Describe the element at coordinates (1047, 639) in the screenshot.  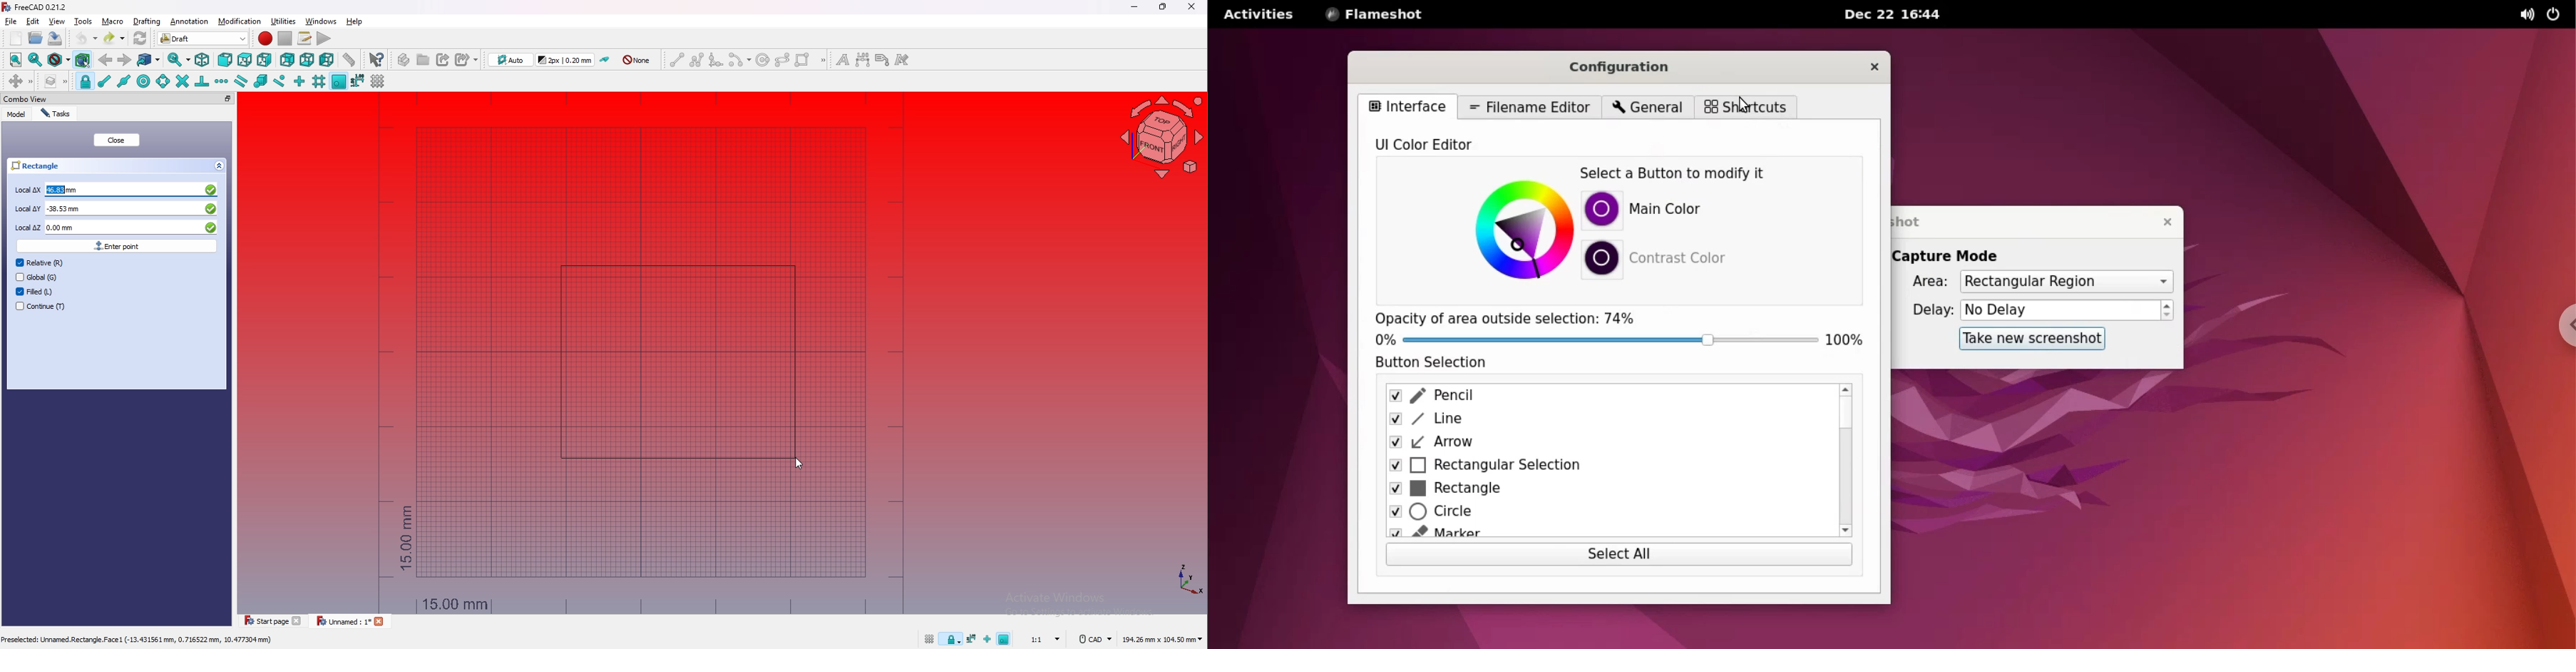
I see `1:1` at that location.